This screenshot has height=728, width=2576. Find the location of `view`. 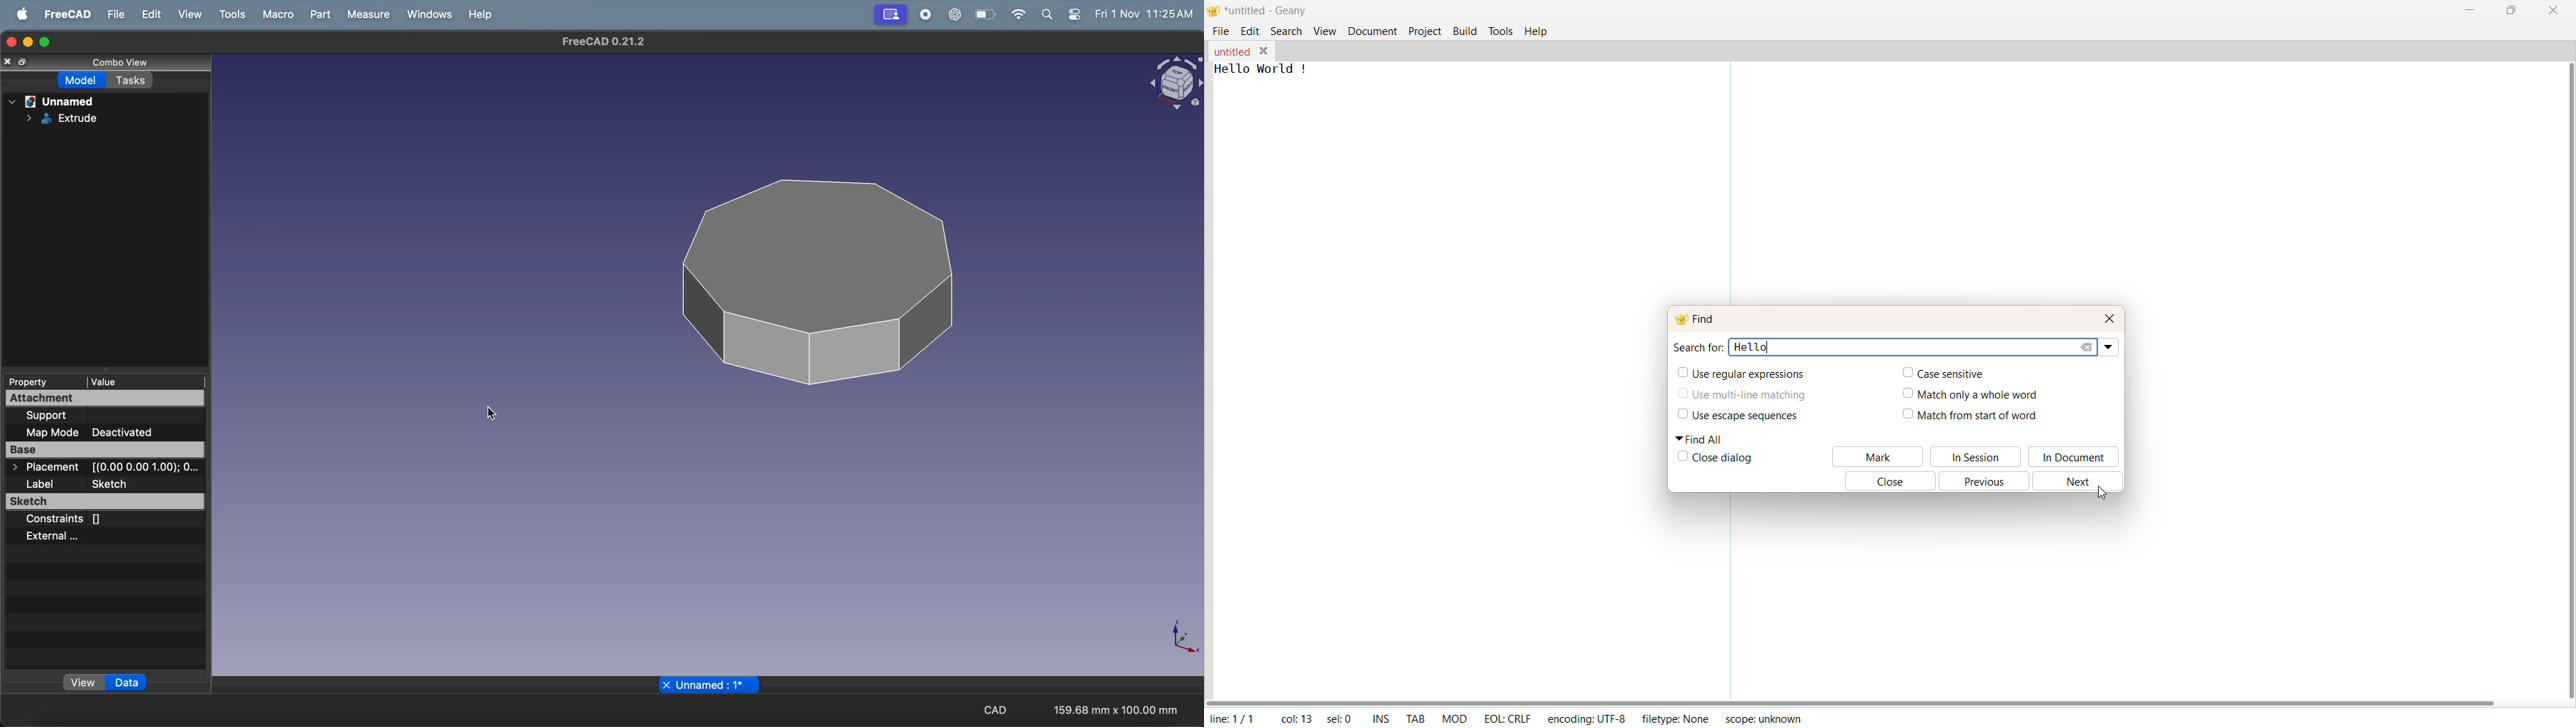

view is located at coordinates (188, 14).